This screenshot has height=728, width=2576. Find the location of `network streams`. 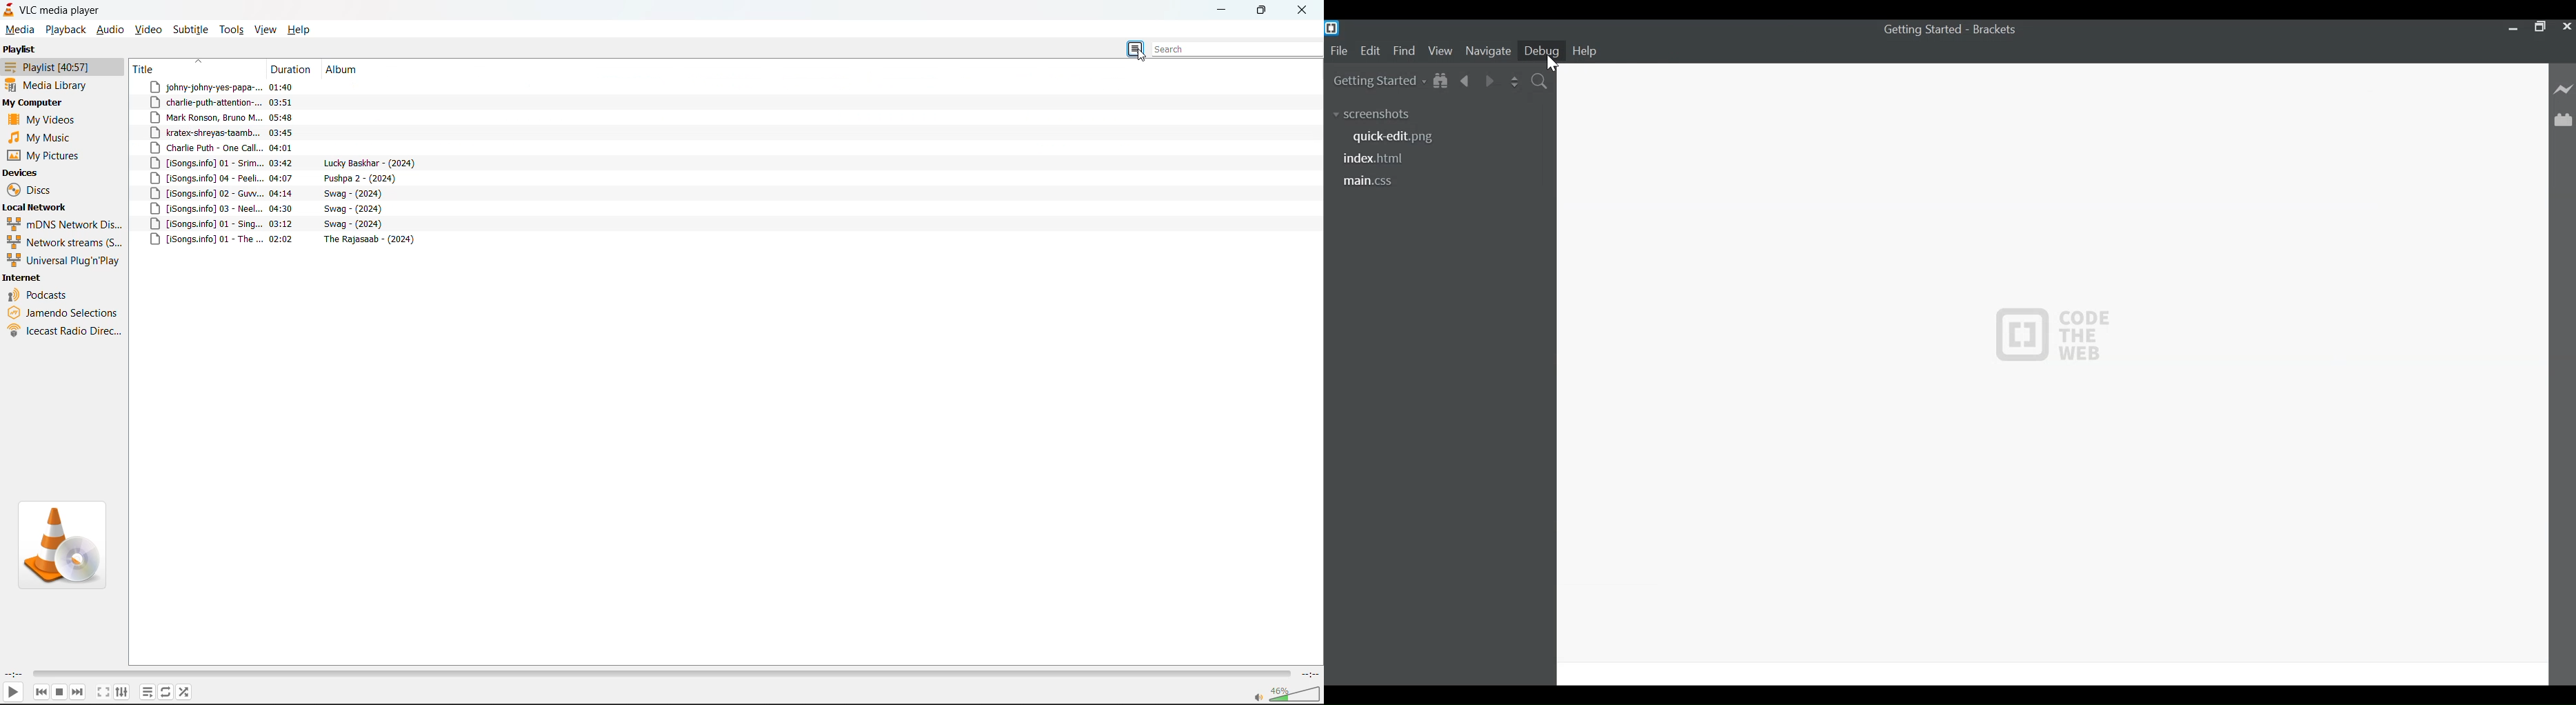

network streams is located at coordinates (65, 242).